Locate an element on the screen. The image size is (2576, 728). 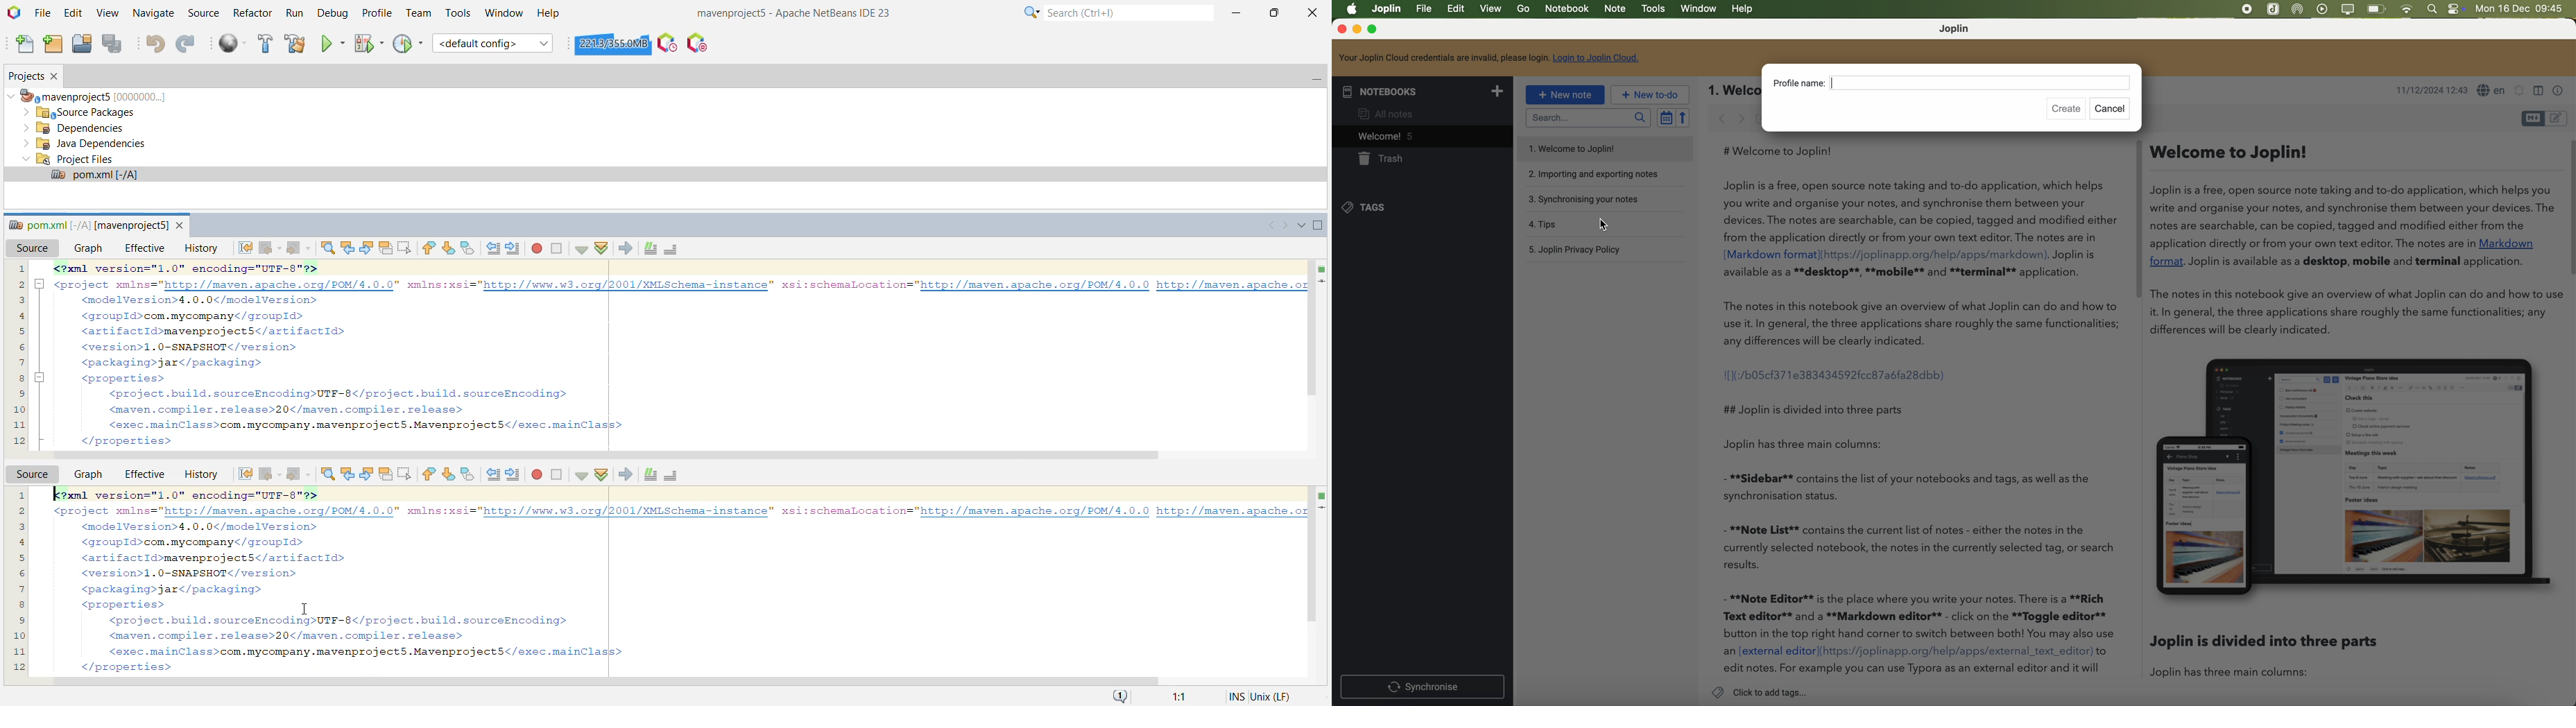
5. Joplin Privacy Policy is located at coordinates (1580, 250).